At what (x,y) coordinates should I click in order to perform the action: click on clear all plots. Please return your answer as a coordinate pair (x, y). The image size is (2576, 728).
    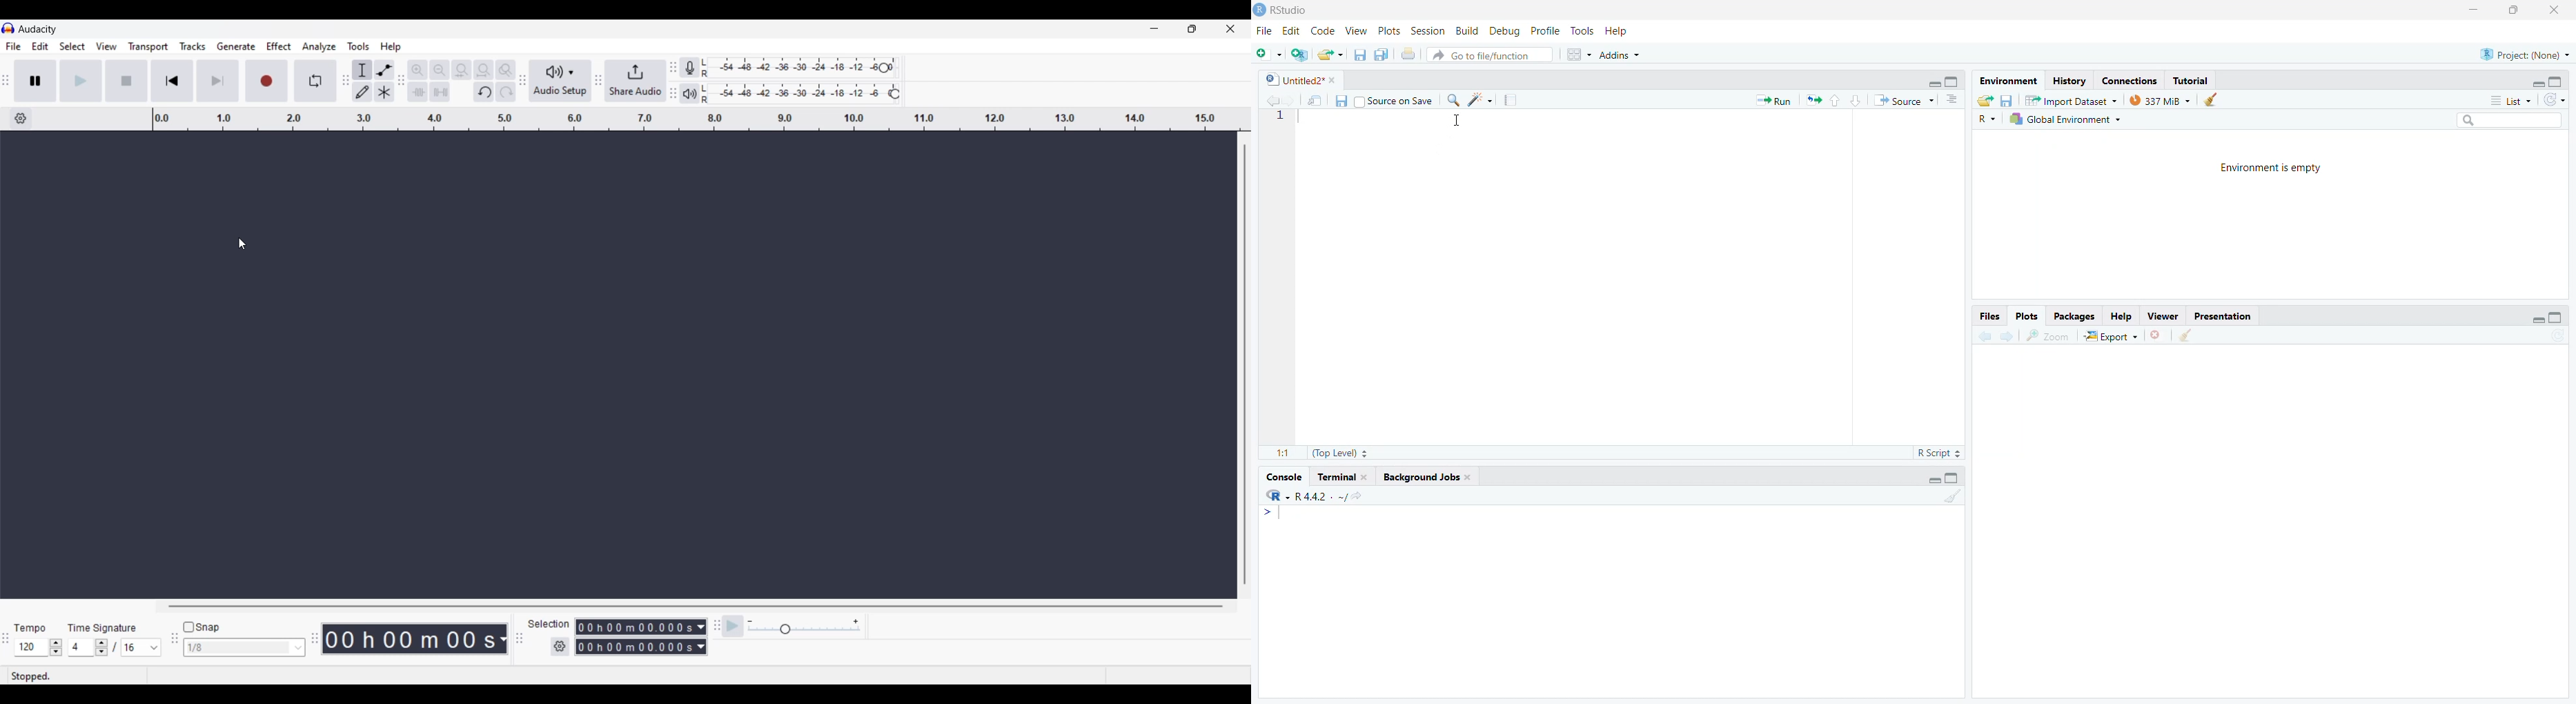
    Looking at the image, I should click on (2185, 335).